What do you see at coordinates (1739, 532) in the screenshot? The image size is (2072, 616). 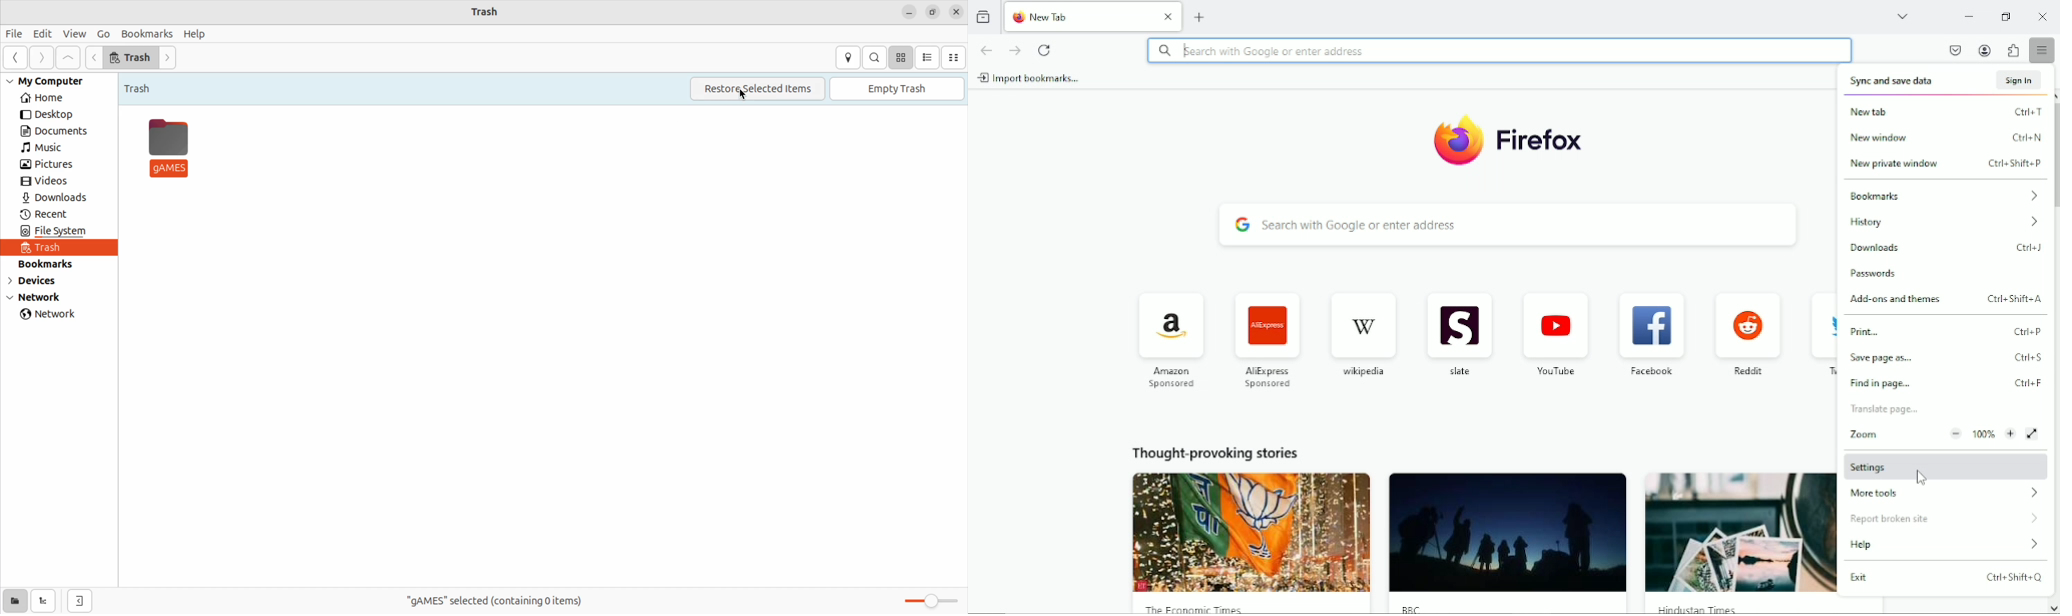 I see `image` at bounding box center [1739, 532].